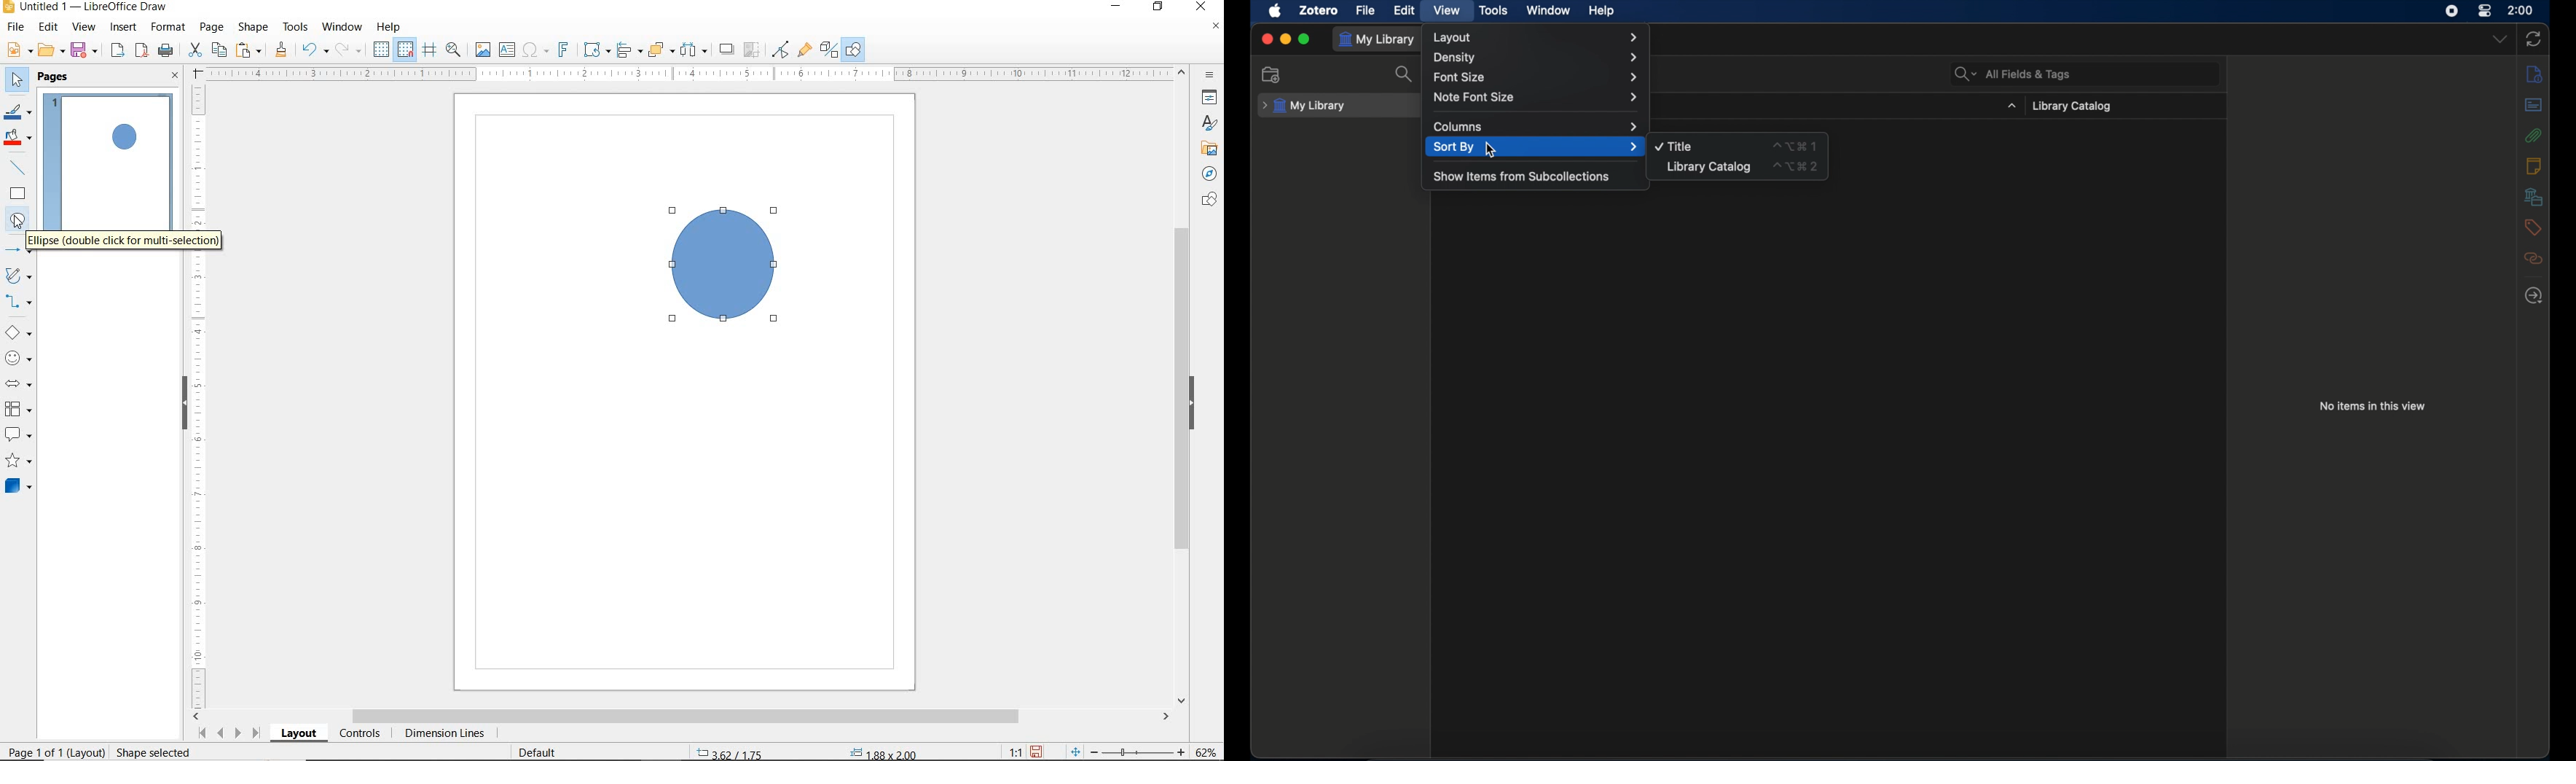 The image size is (2576, 784). Describe the element at coordinates (1538, 98) in the screenshot. I see `note font size` at that location.